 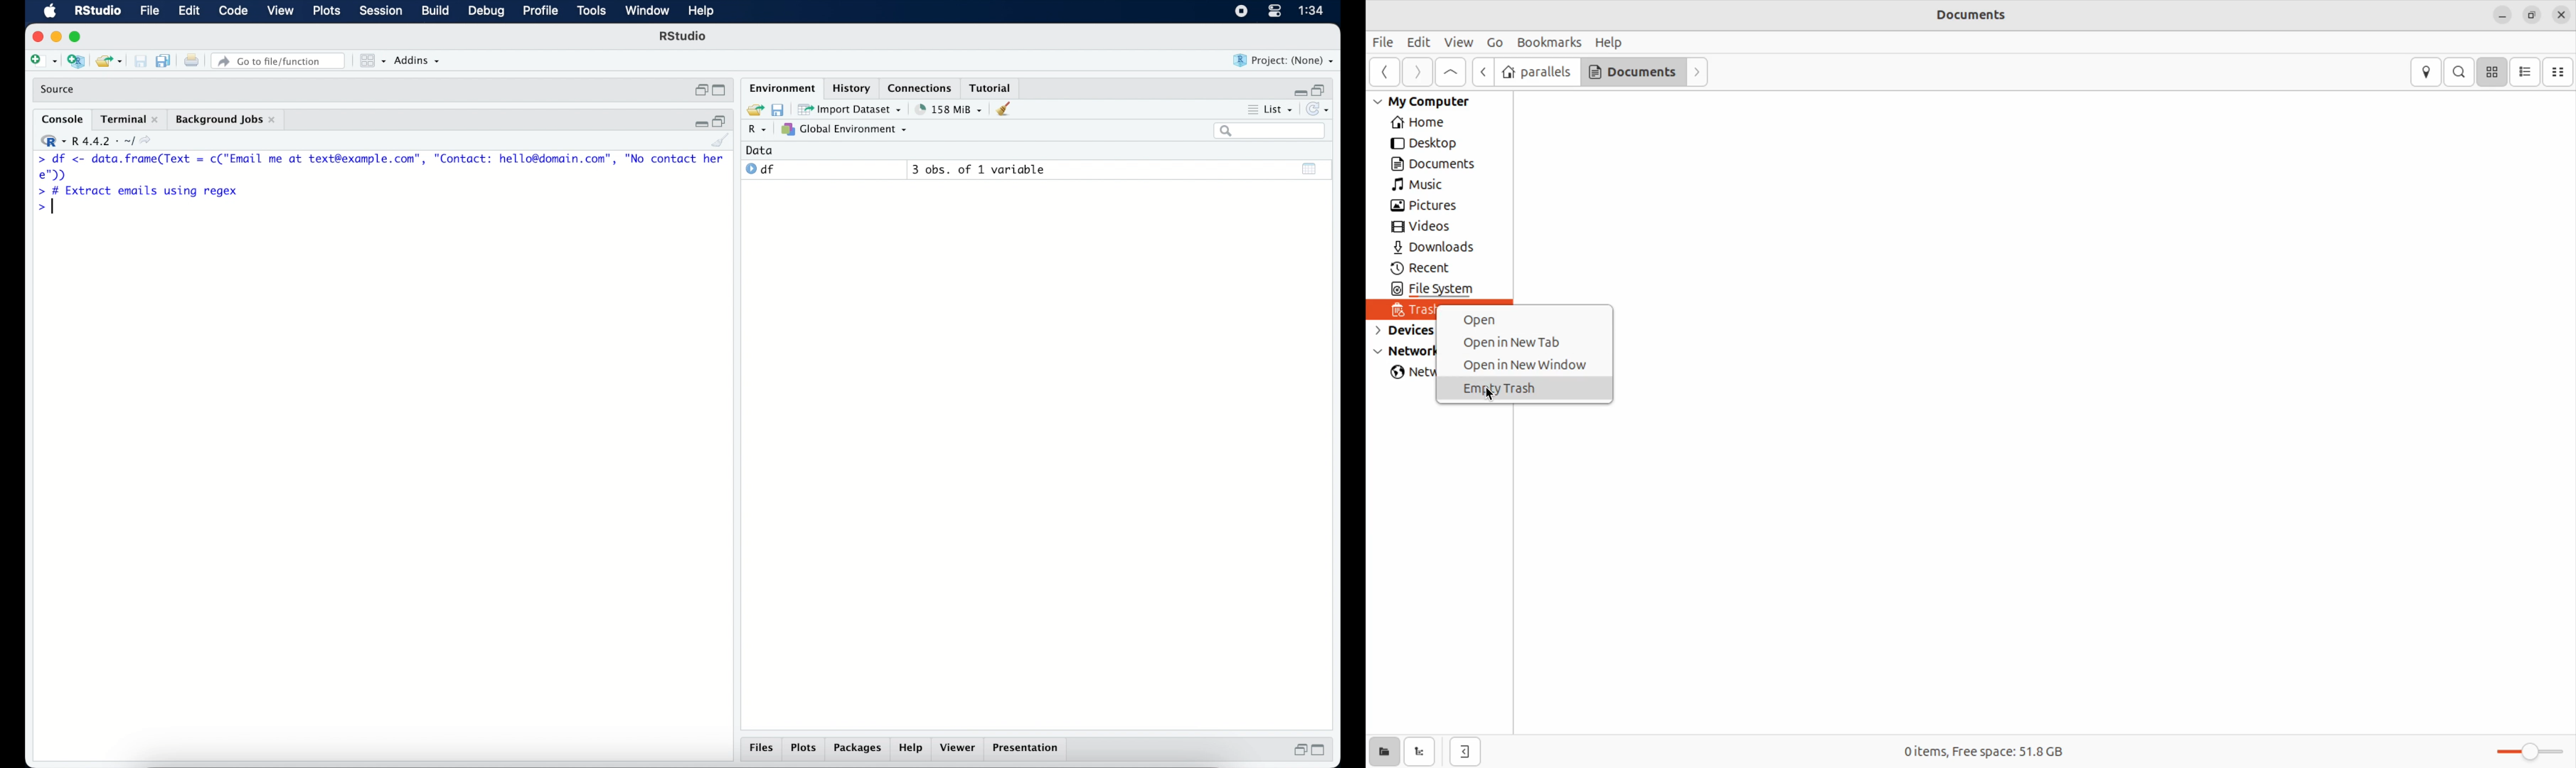 I want to click on create new project, so click(x=75, y=60).